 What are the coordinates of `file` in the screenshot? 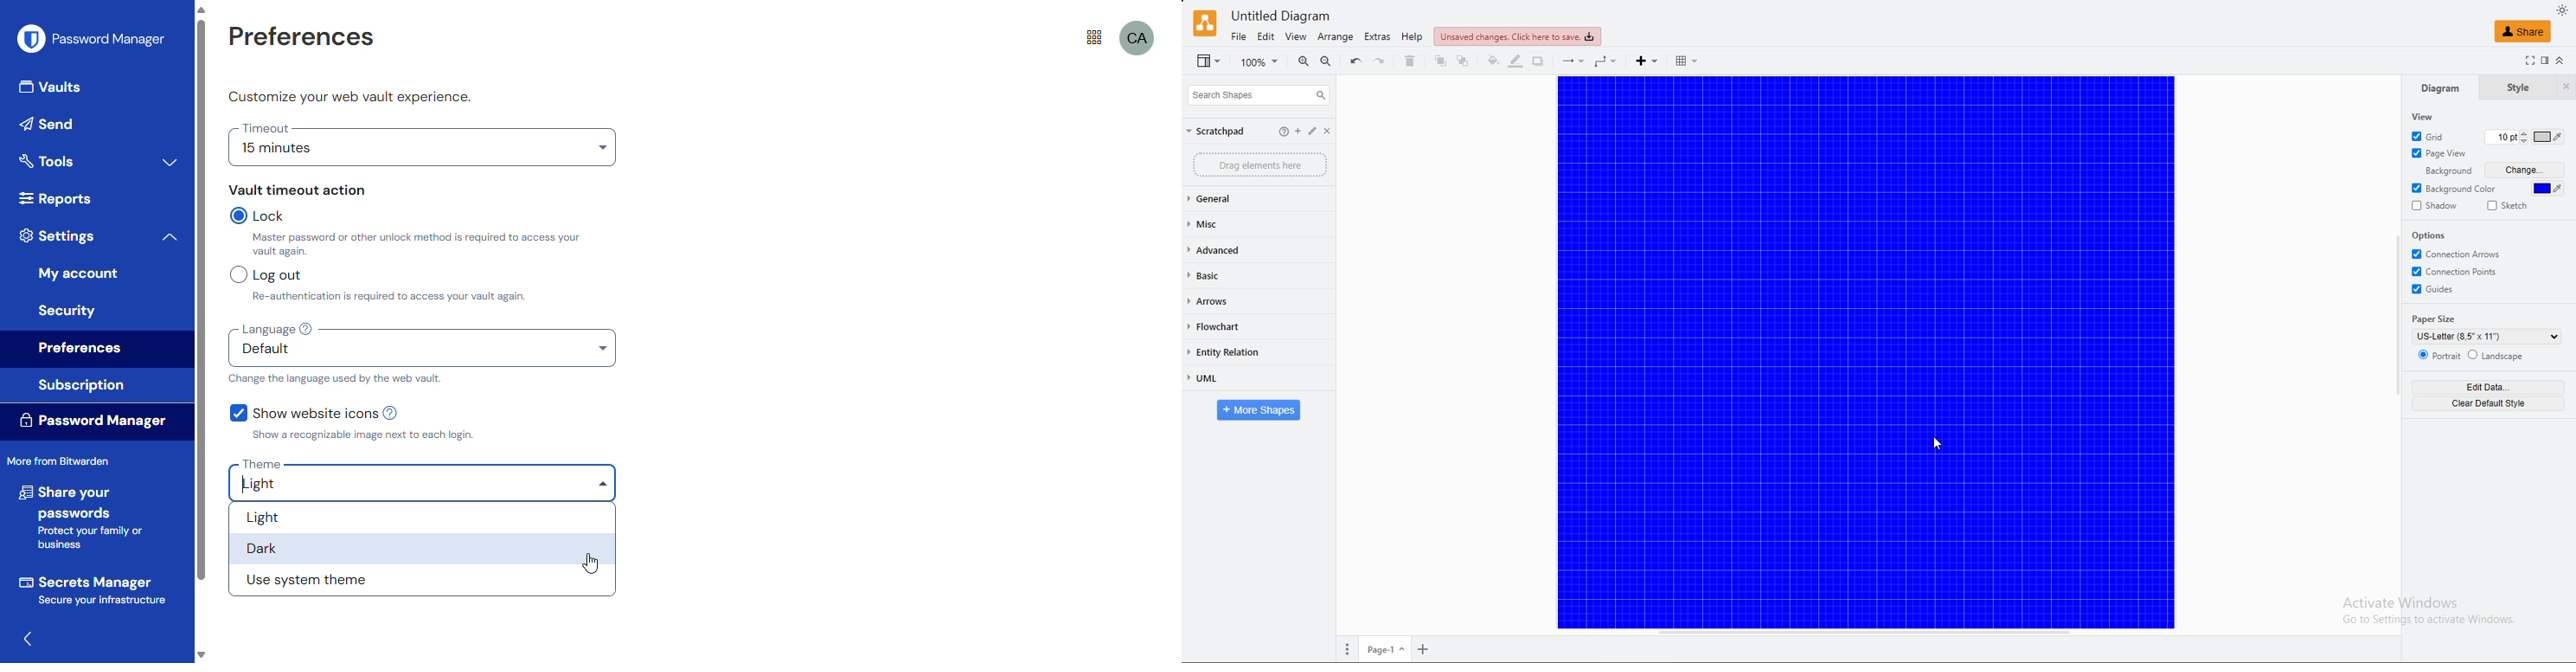 It's located at (1239, 36).